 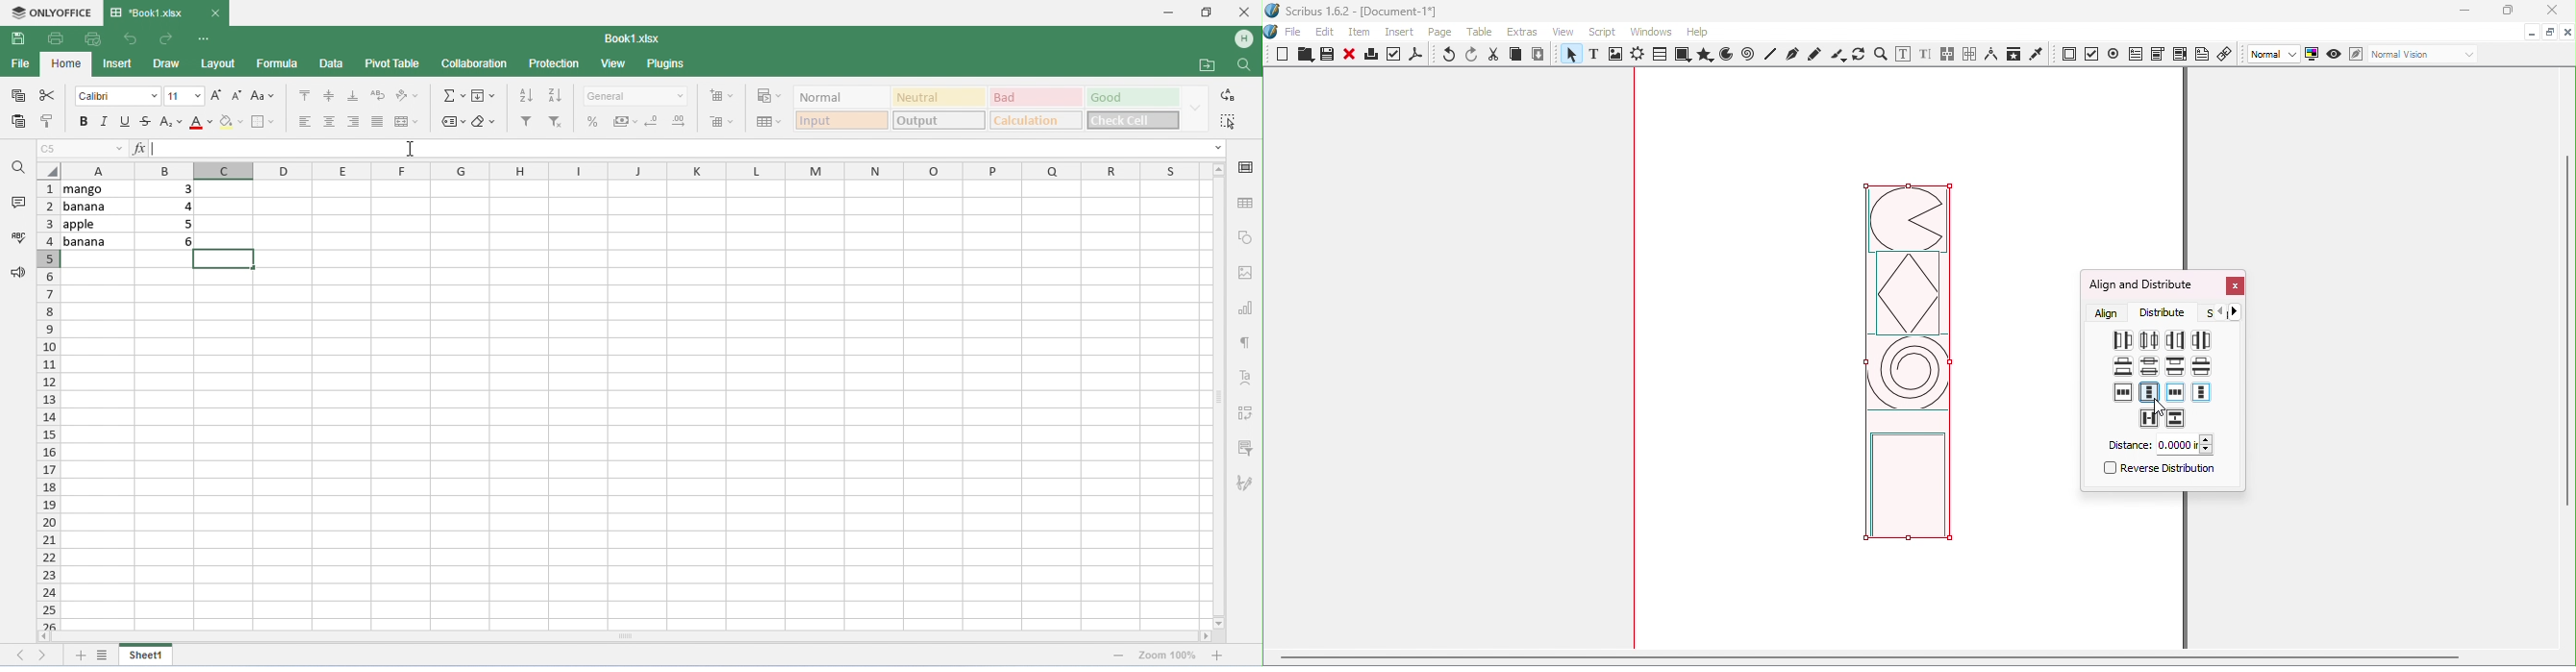 I want to click on Edit, so click(x=1325, y=32).